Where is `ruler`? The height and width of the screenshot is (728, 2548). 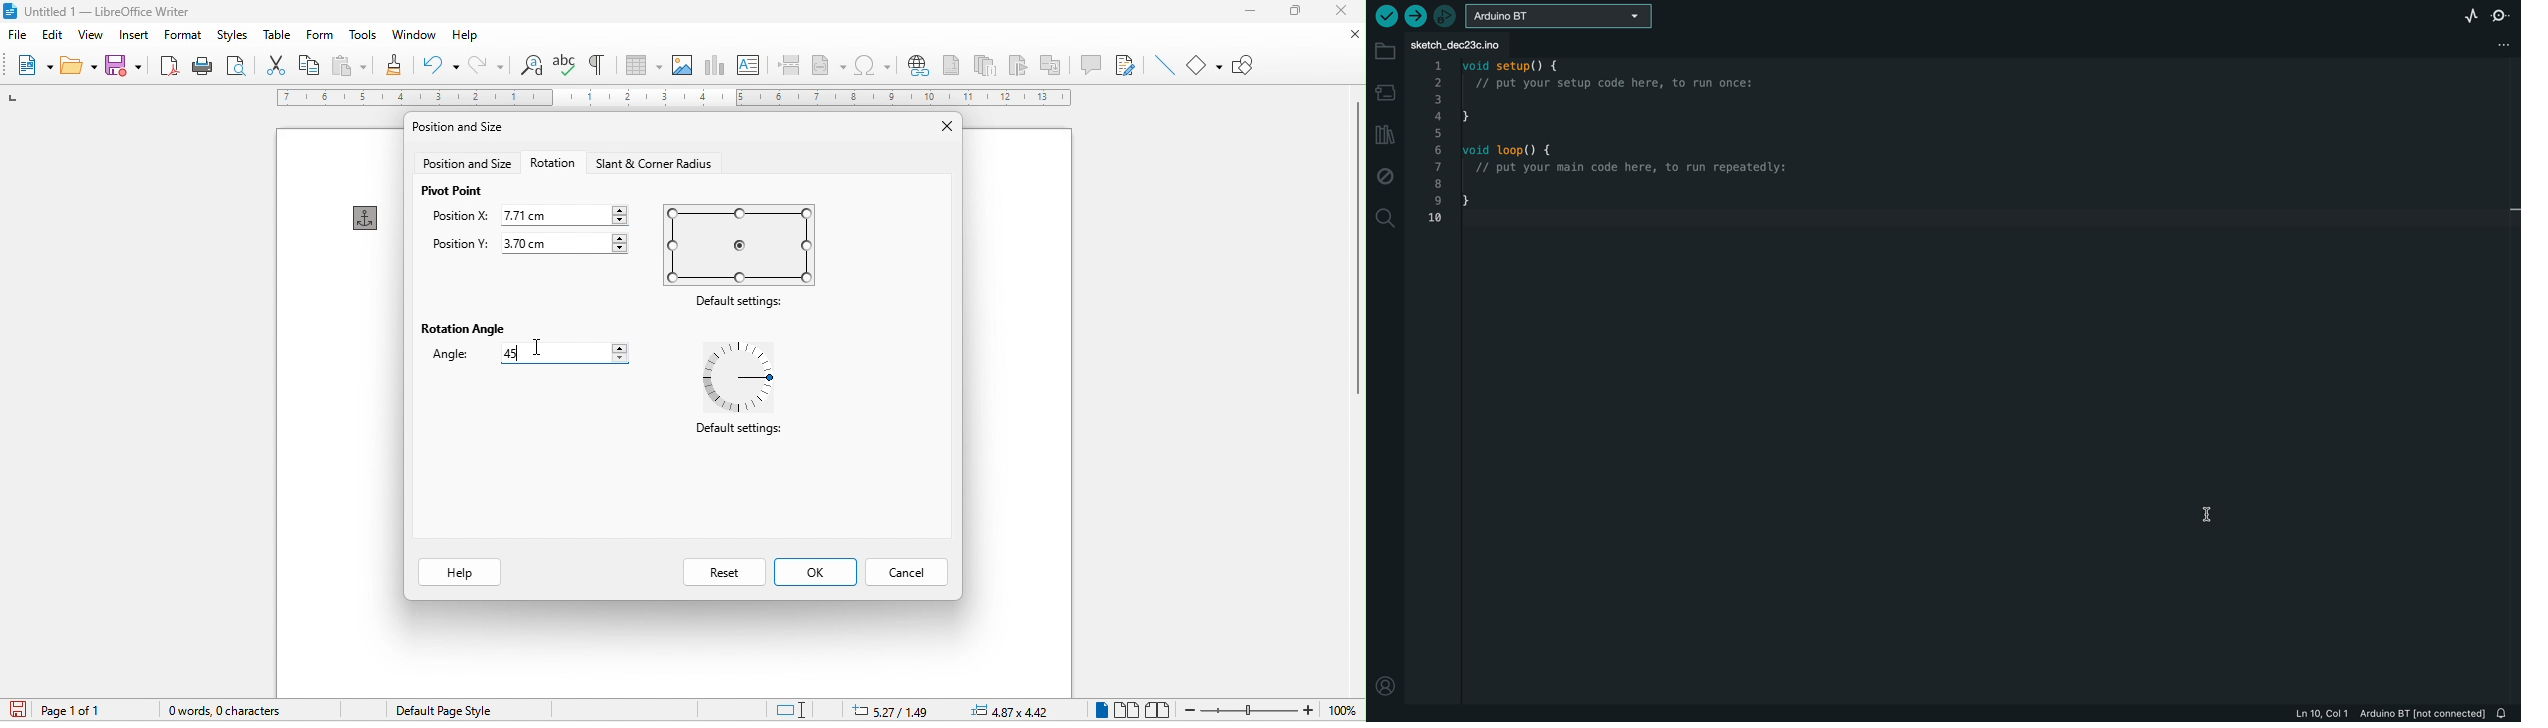 ruler is located at coordinates (675, 97).